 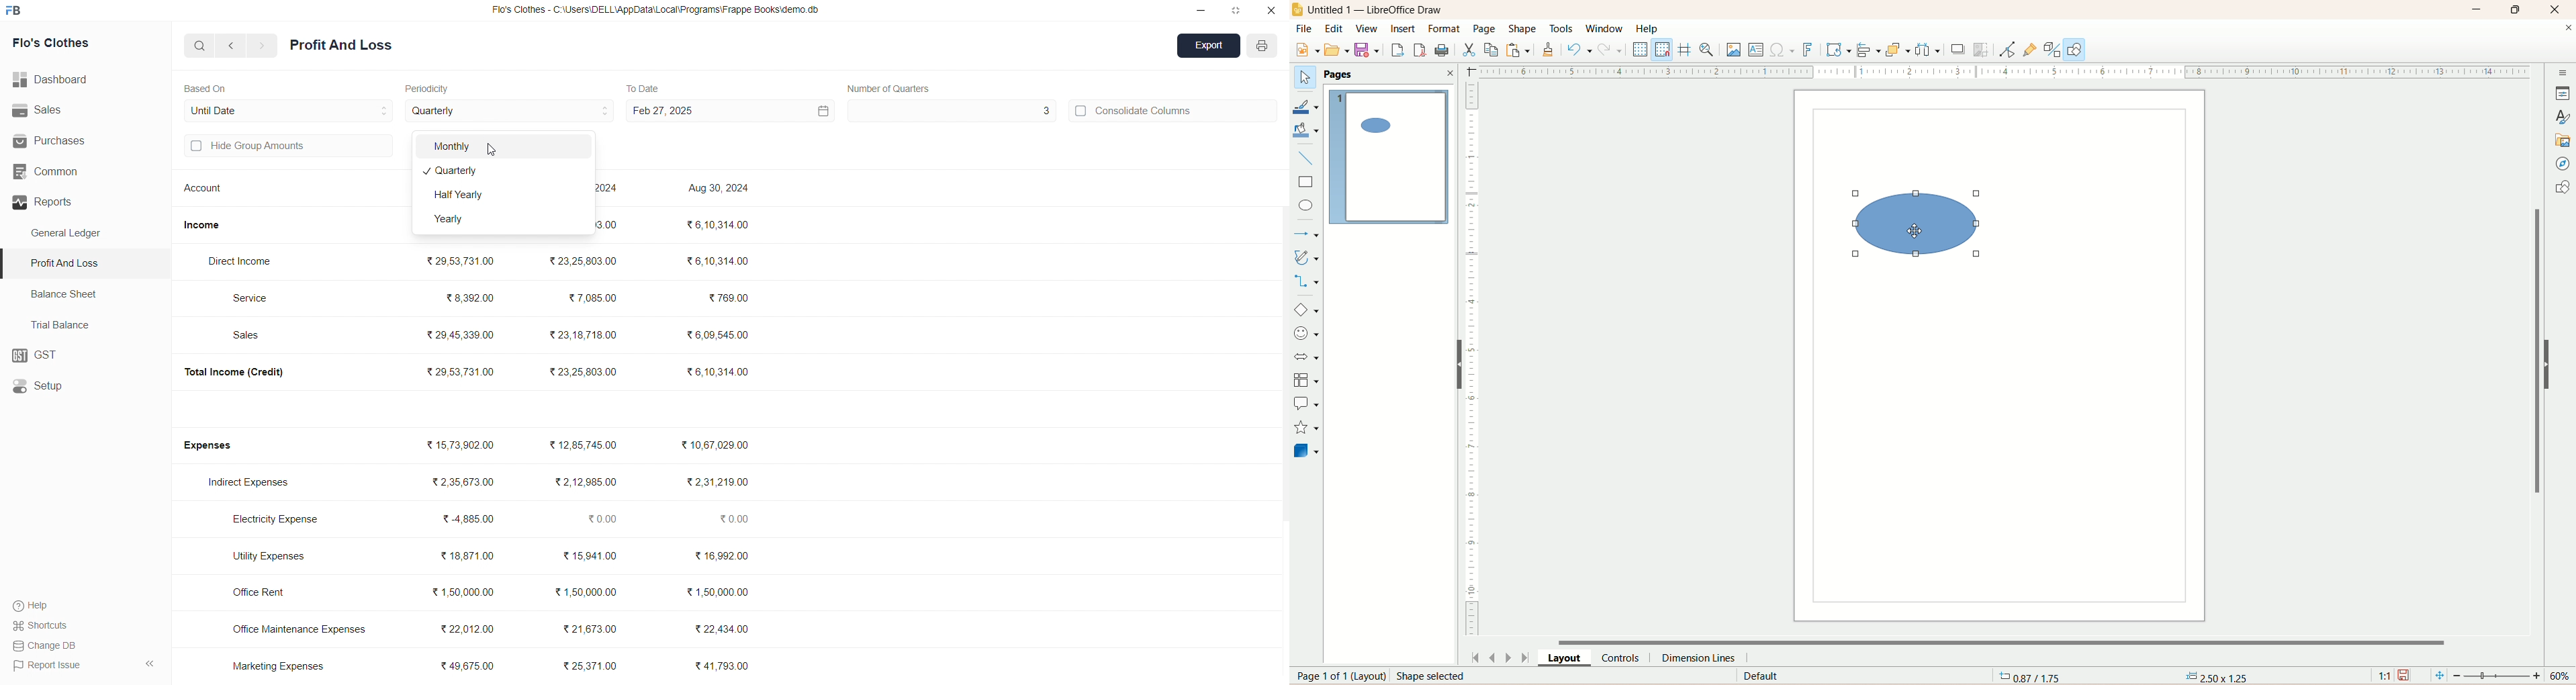 I want to click on ₹6,09,545.00, so click(x=721, y=335).